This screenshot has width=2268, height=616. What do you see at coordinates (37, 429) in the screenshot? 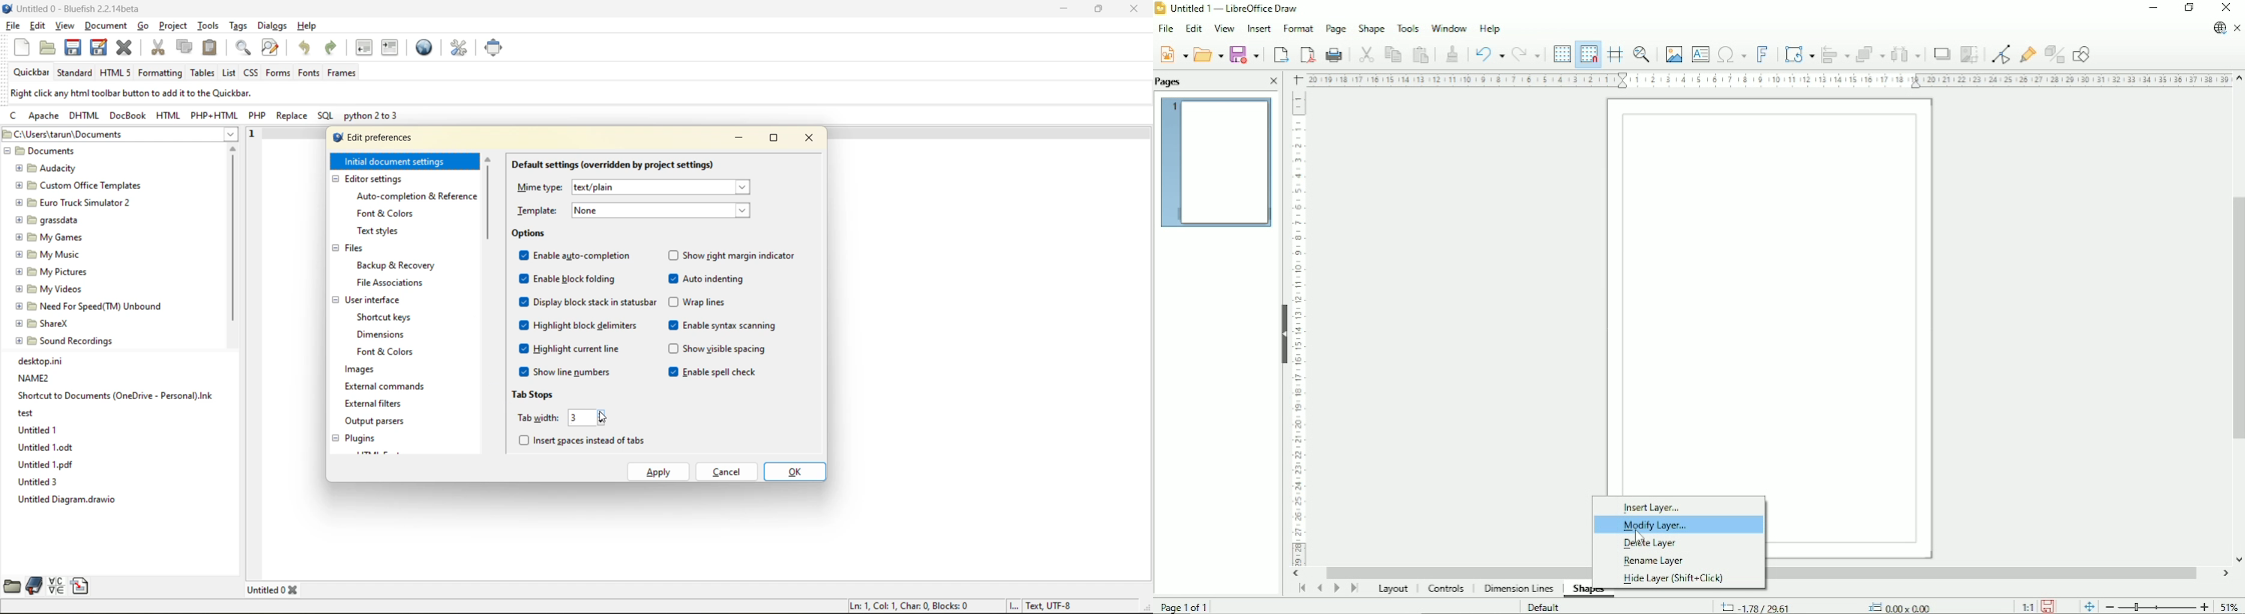
I see `Untitled 1` at bounding box center [37, 429].